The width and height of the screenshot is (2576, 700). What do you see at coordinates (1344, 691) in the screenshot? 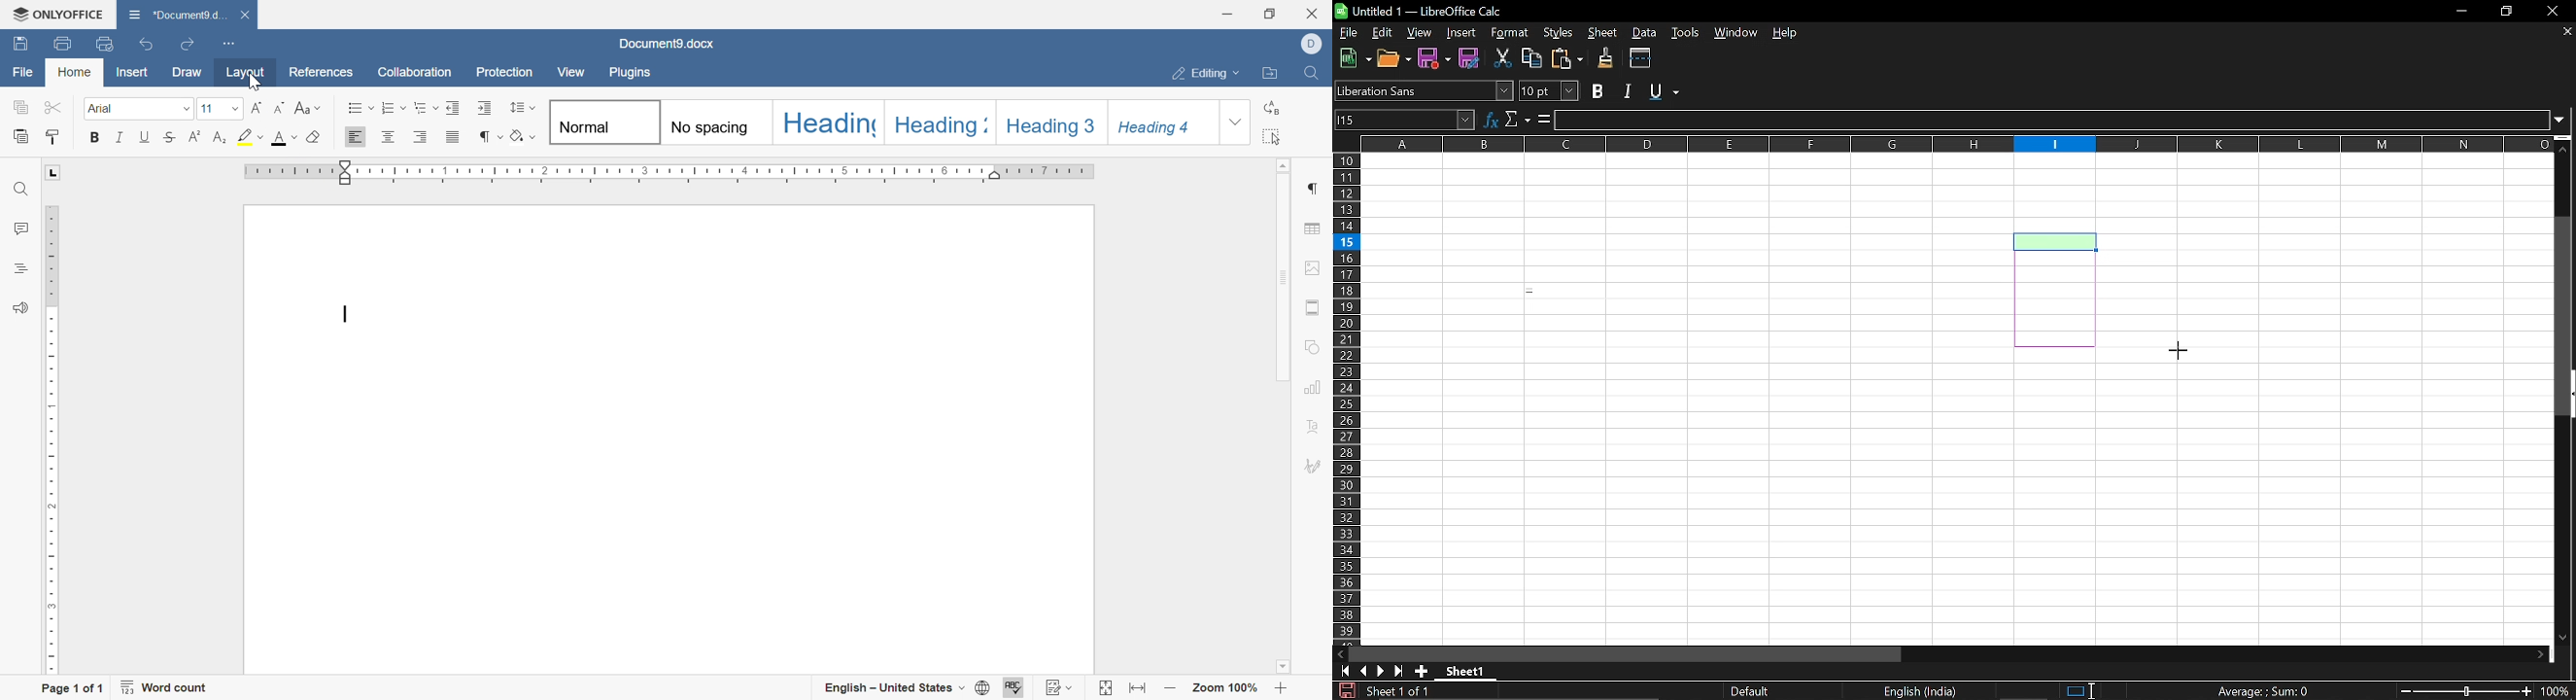
I see `Save` at bounding box center [1344, 691].